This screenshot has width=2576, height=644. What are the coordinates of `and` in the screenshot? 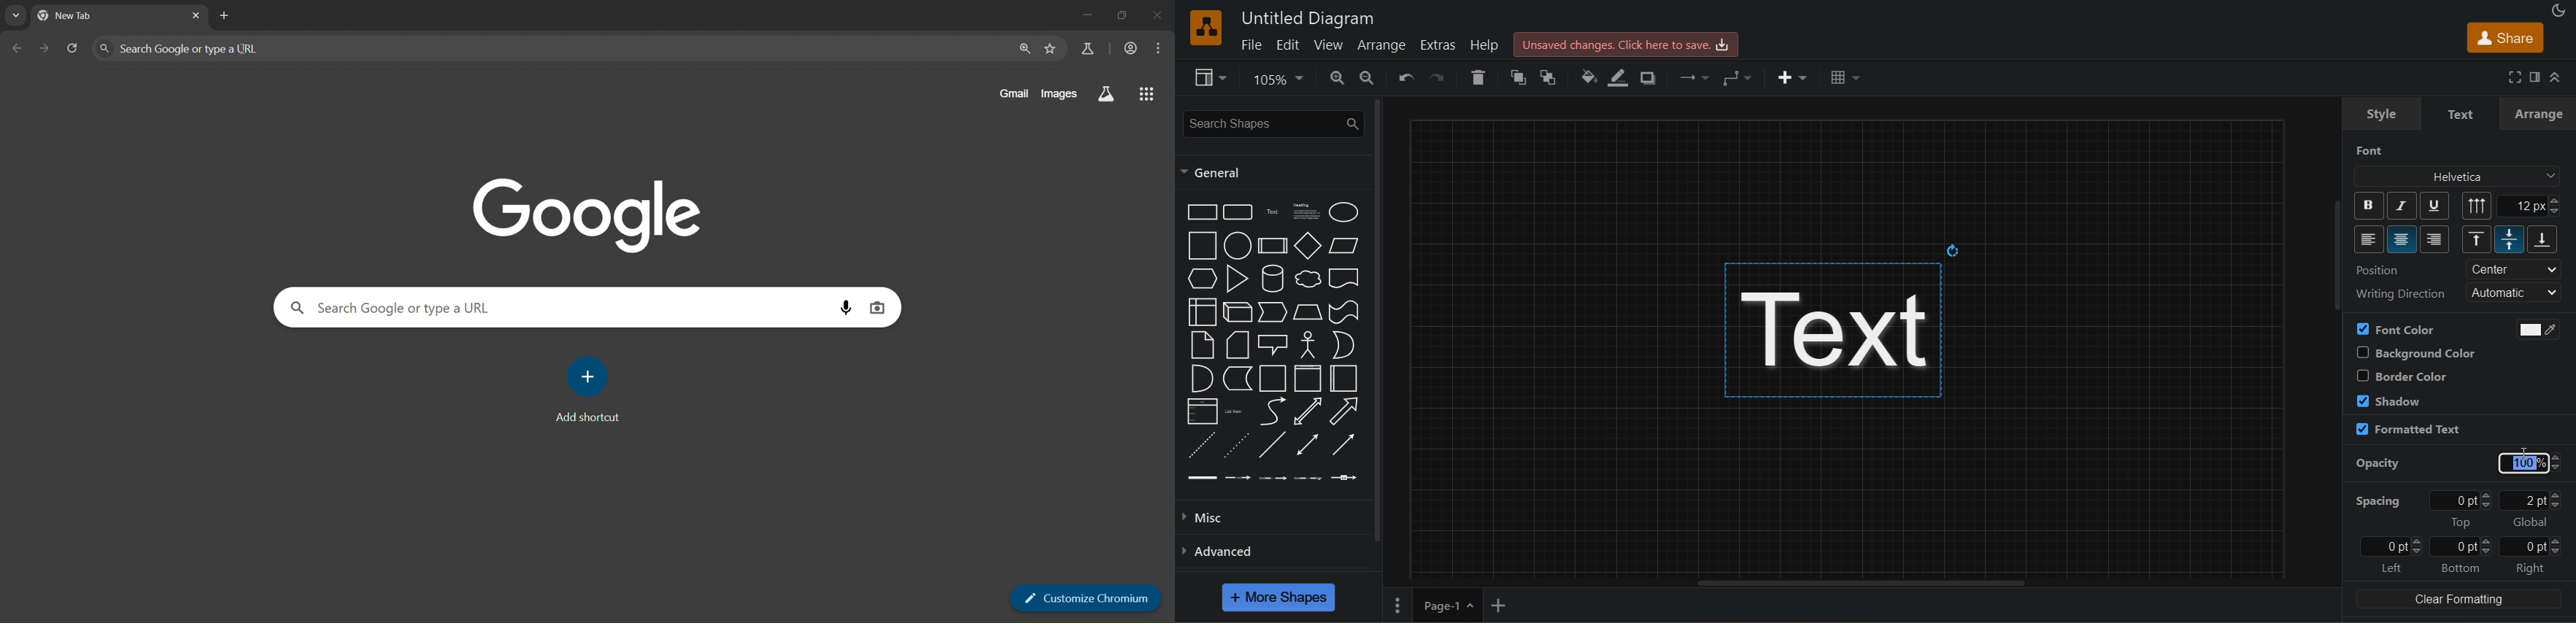 It's located at (1203, 378).